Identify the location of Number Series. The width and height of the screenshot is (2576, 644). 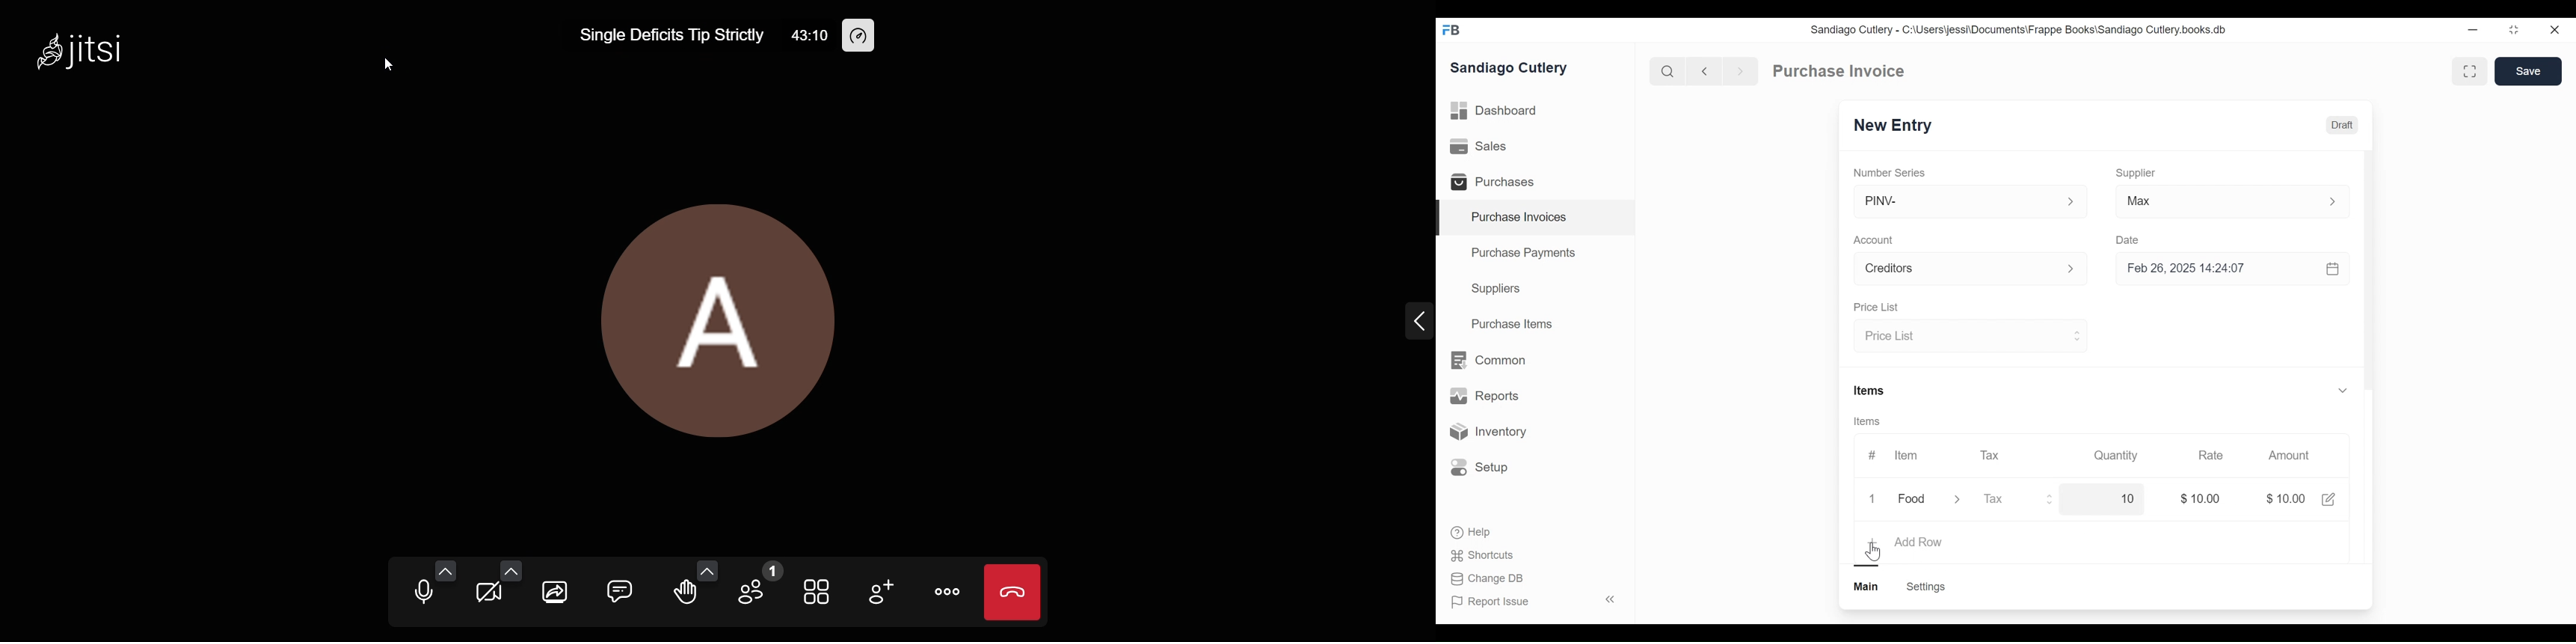
(1891, 172).